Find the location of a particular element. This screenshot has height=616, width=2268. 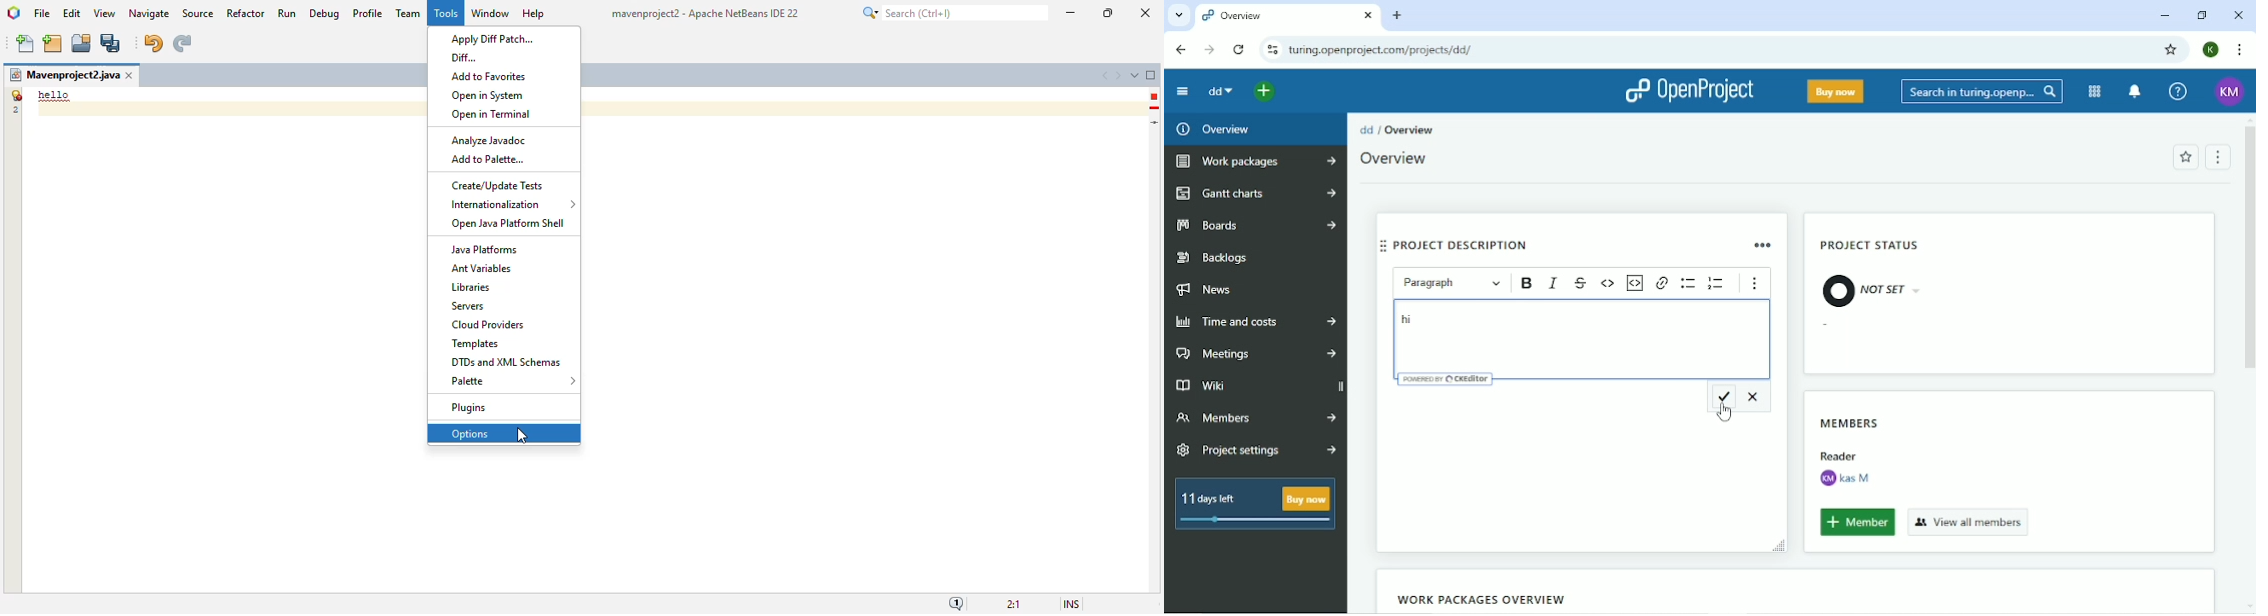

current line is located at coordinates (1156, 122).